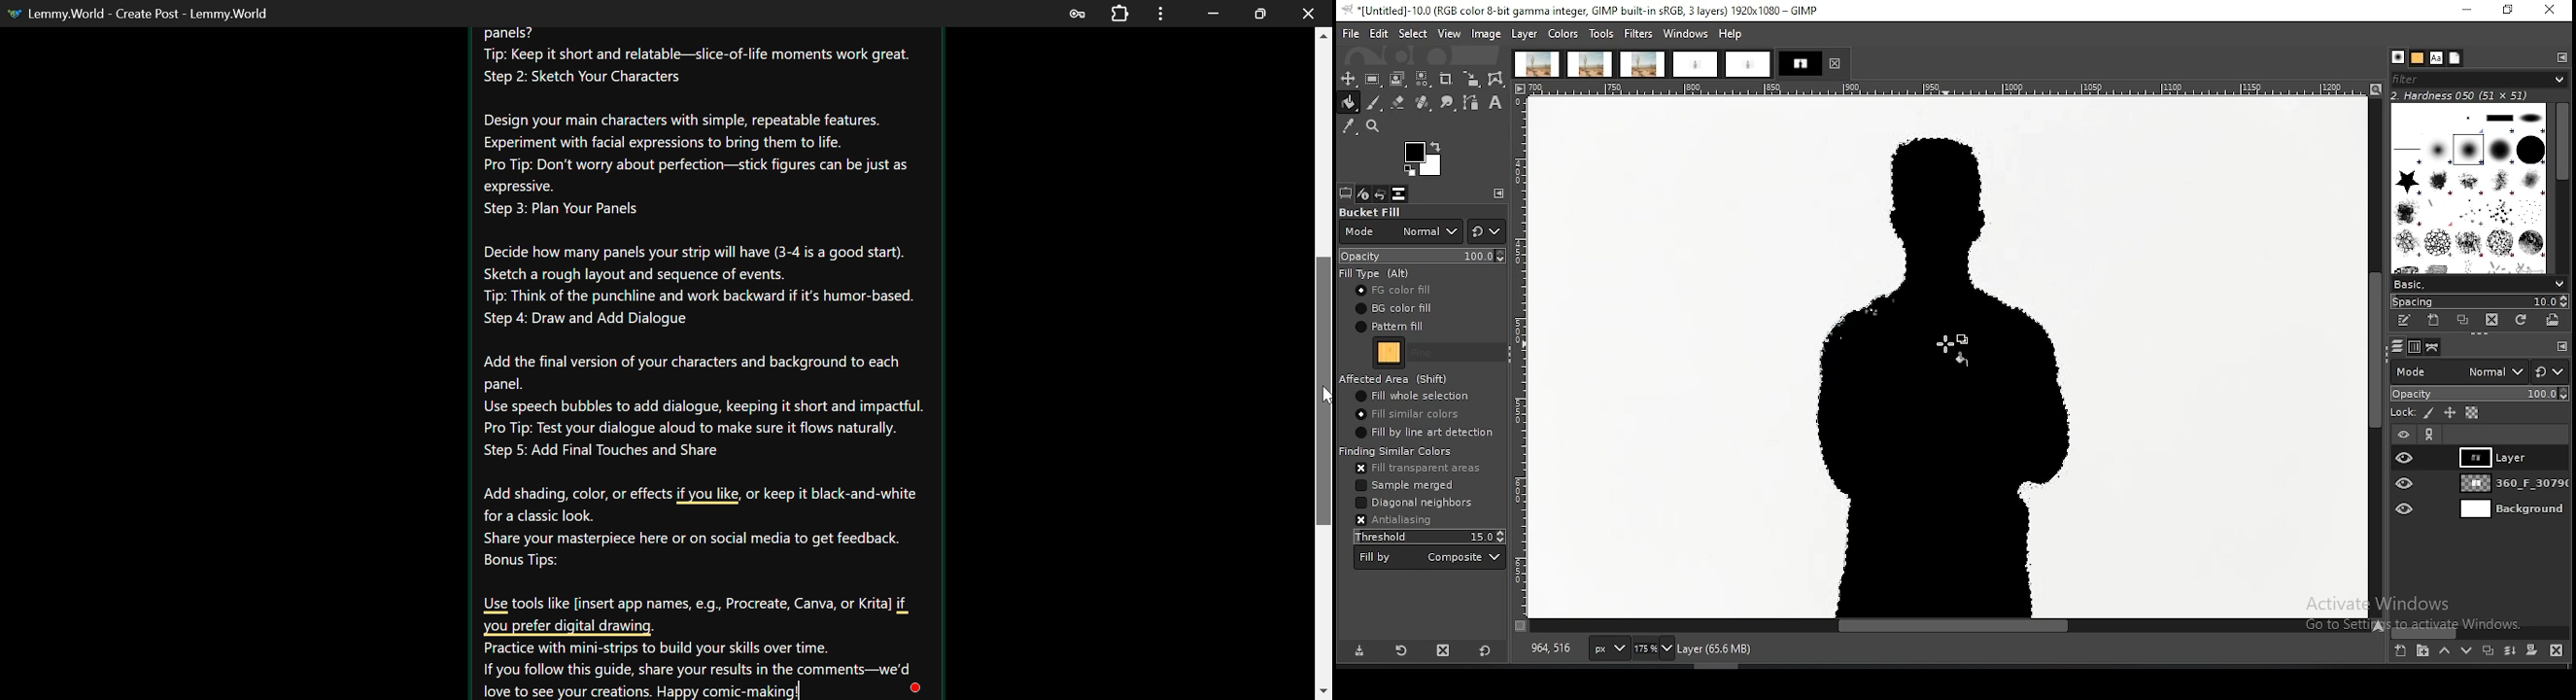 The width and height of the screenshot is (2576, 700). Describe the element at coordinates (1311, 13) in the screenshot. I see `Close Window` at that location.